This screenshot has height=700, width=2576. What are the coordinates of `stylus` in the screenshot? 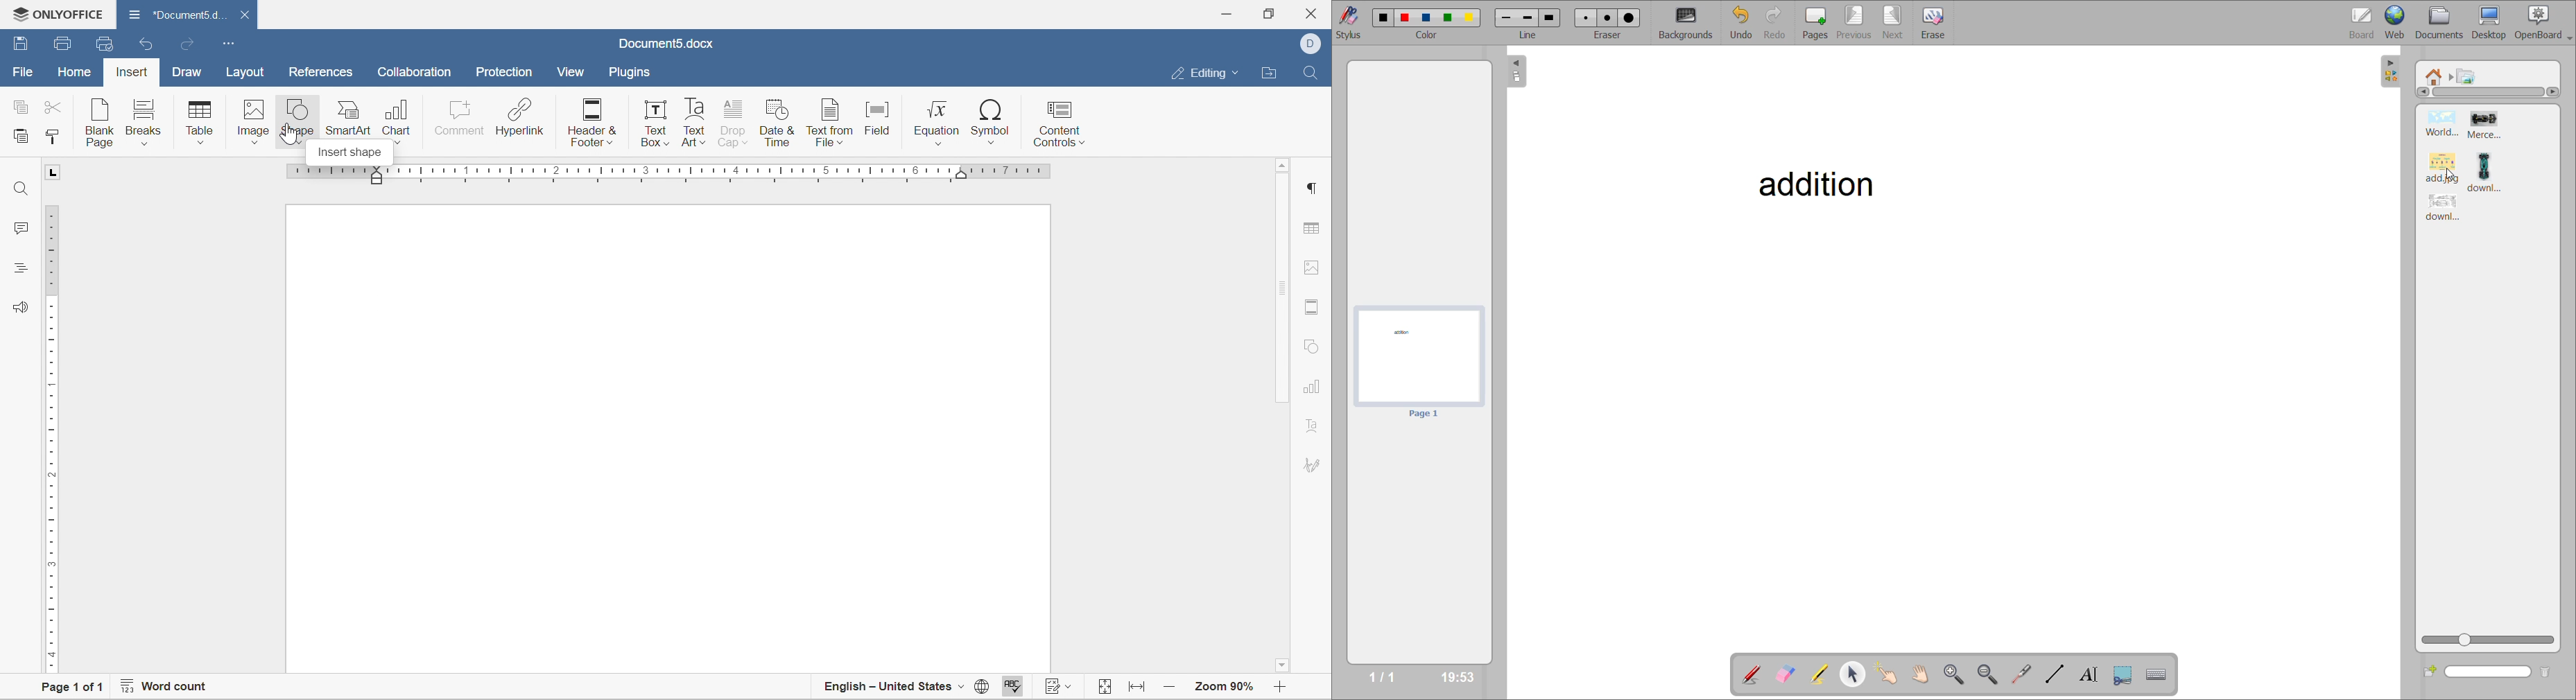 It's located at (1347, 21).